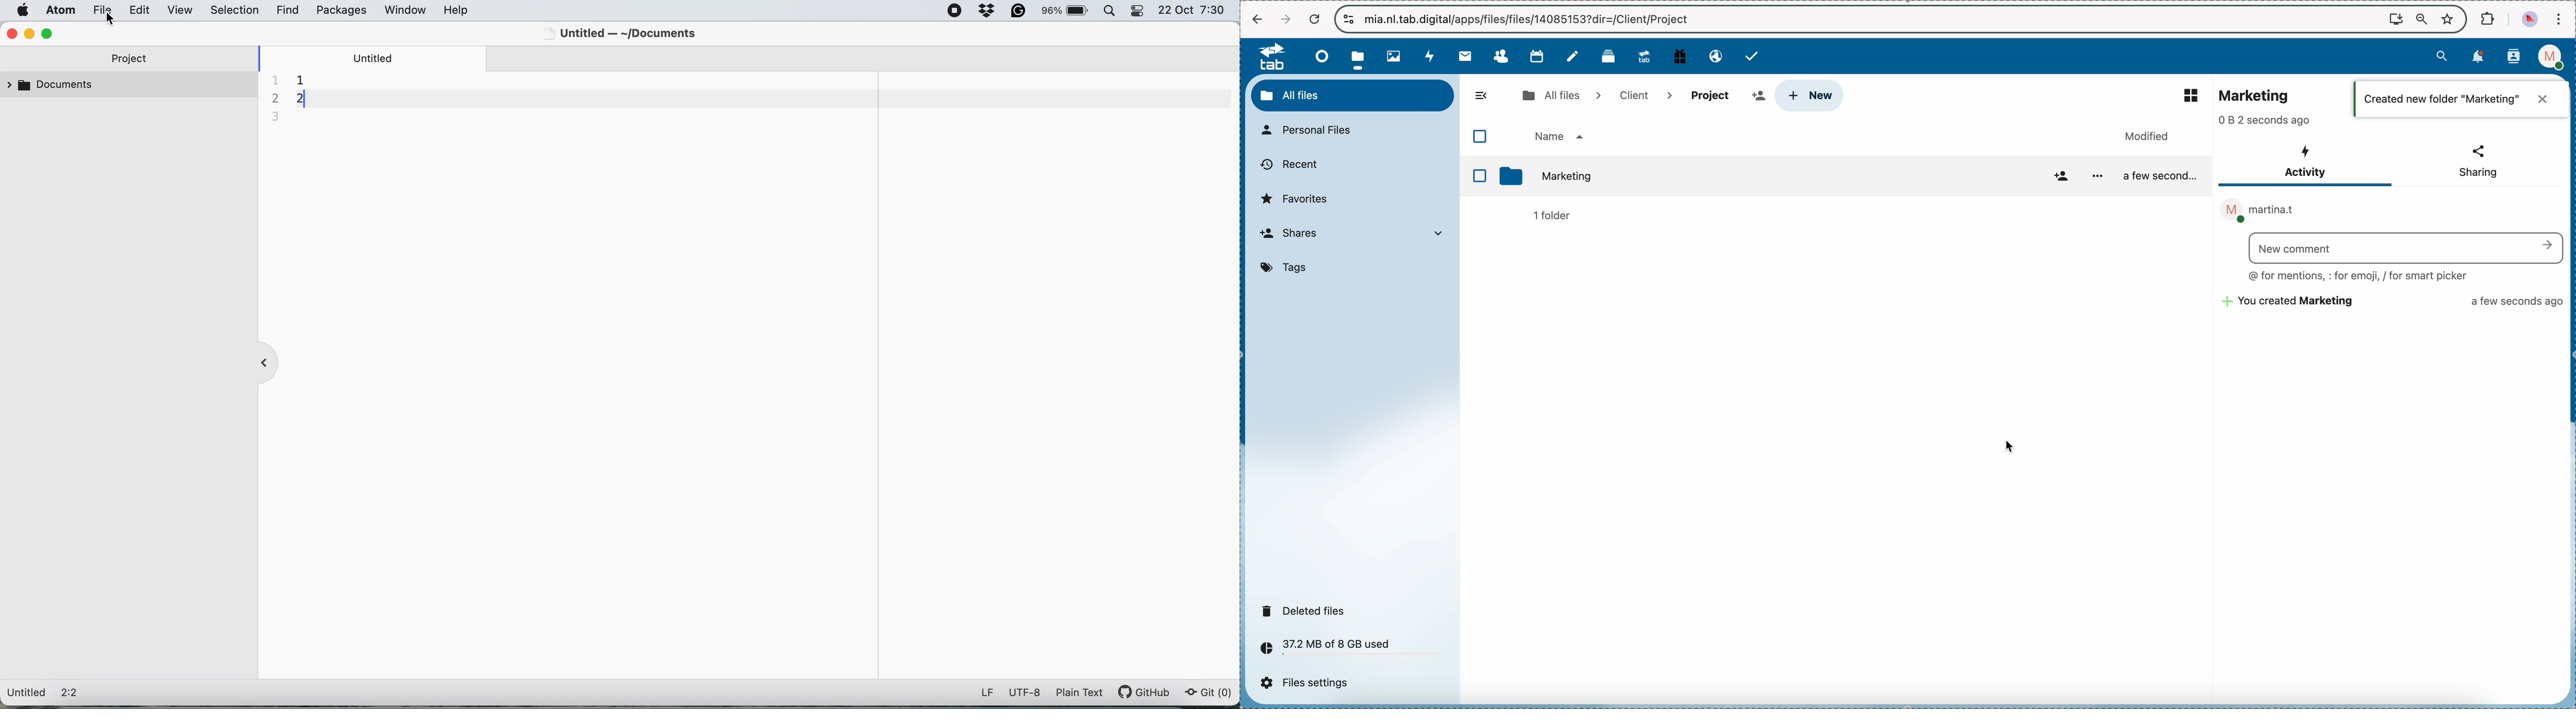  I want to click on zoom out, so click(2422, 19).